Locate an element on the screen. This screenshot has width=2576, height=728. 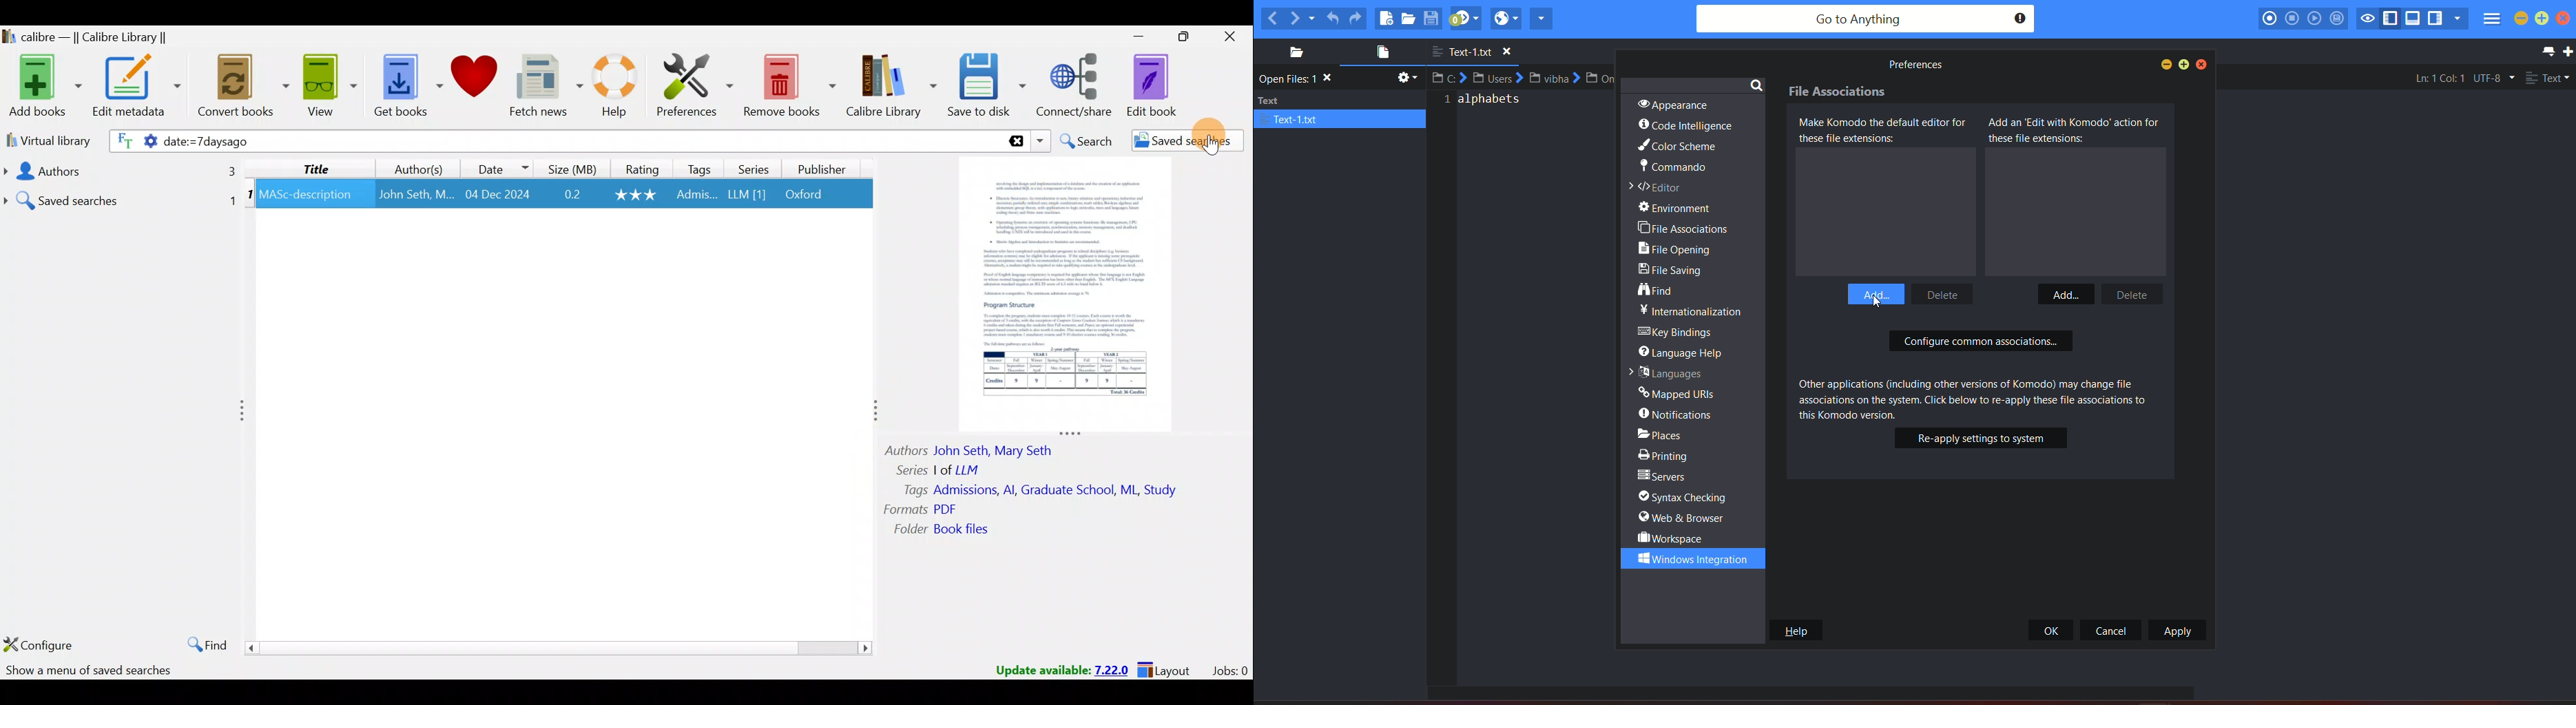
Saved searches is located at coordinates (1179, 142).